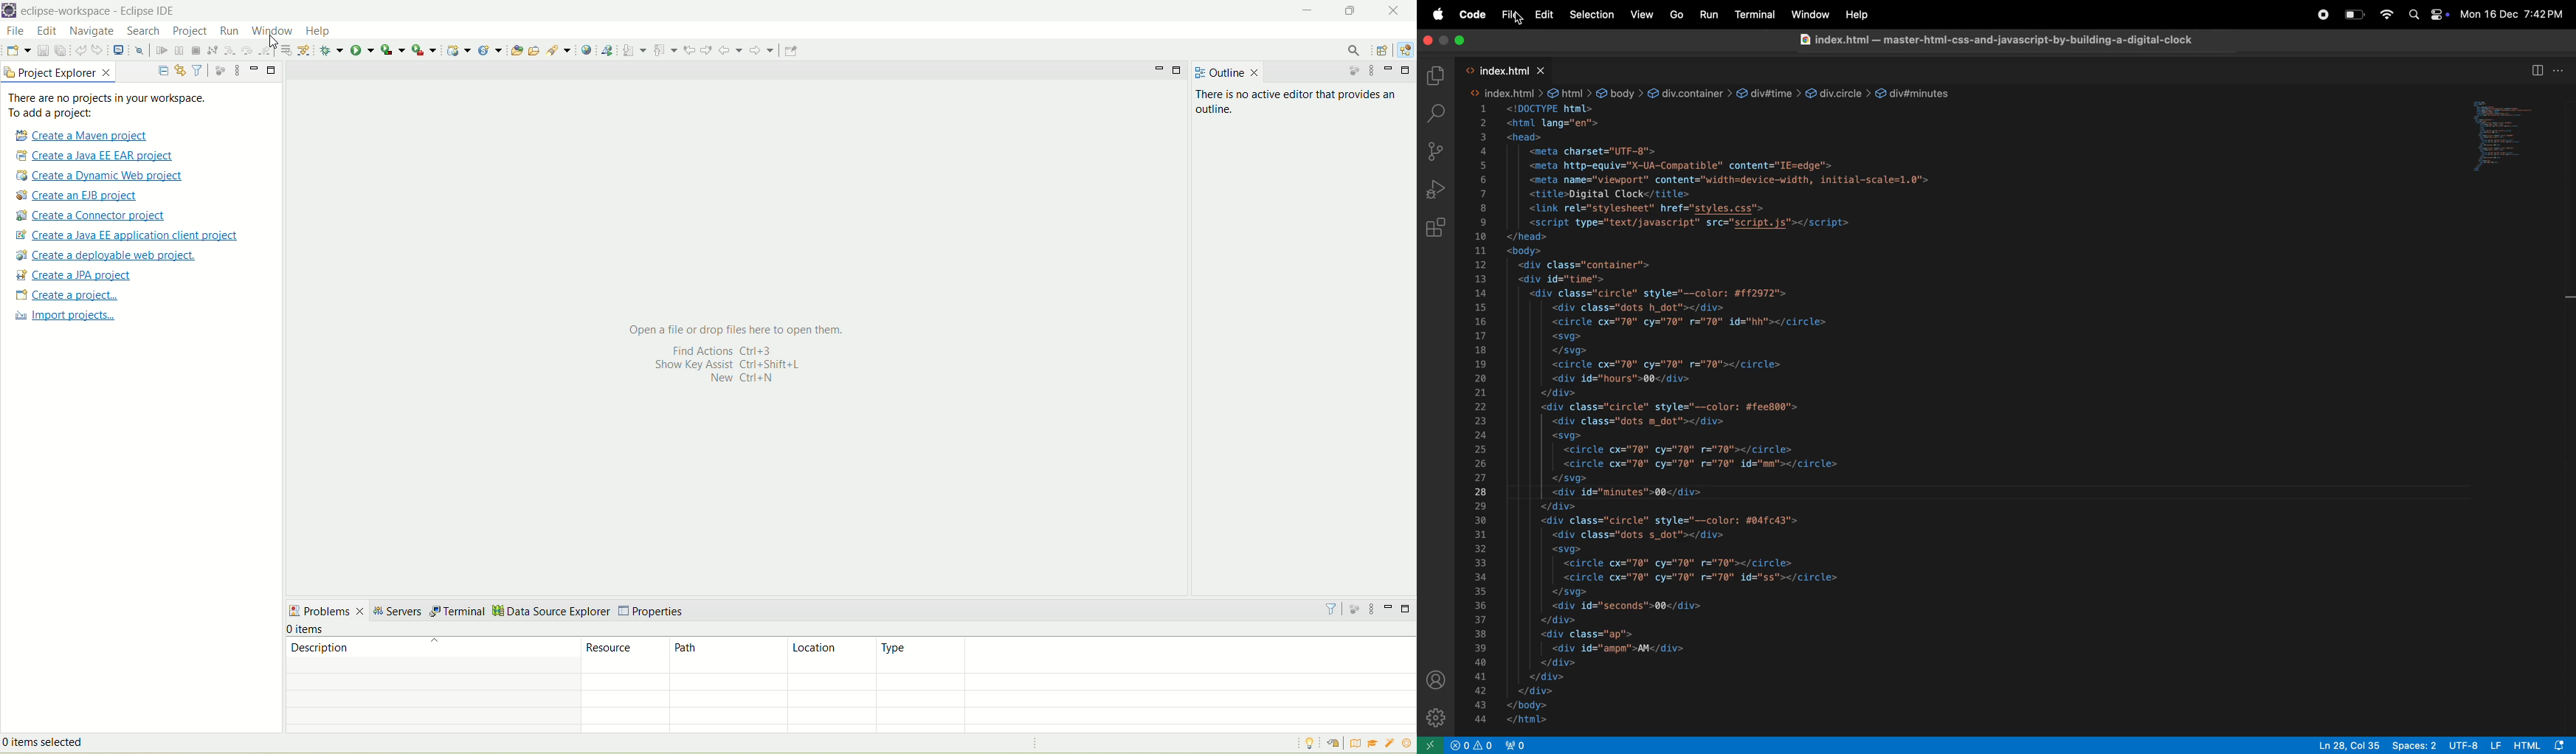 The width and height of the screenshot is (2576, 756). What do you see at coordinates (1437, 114) in the screenshot?
I see `serach` at bounding box center [1437, 114].